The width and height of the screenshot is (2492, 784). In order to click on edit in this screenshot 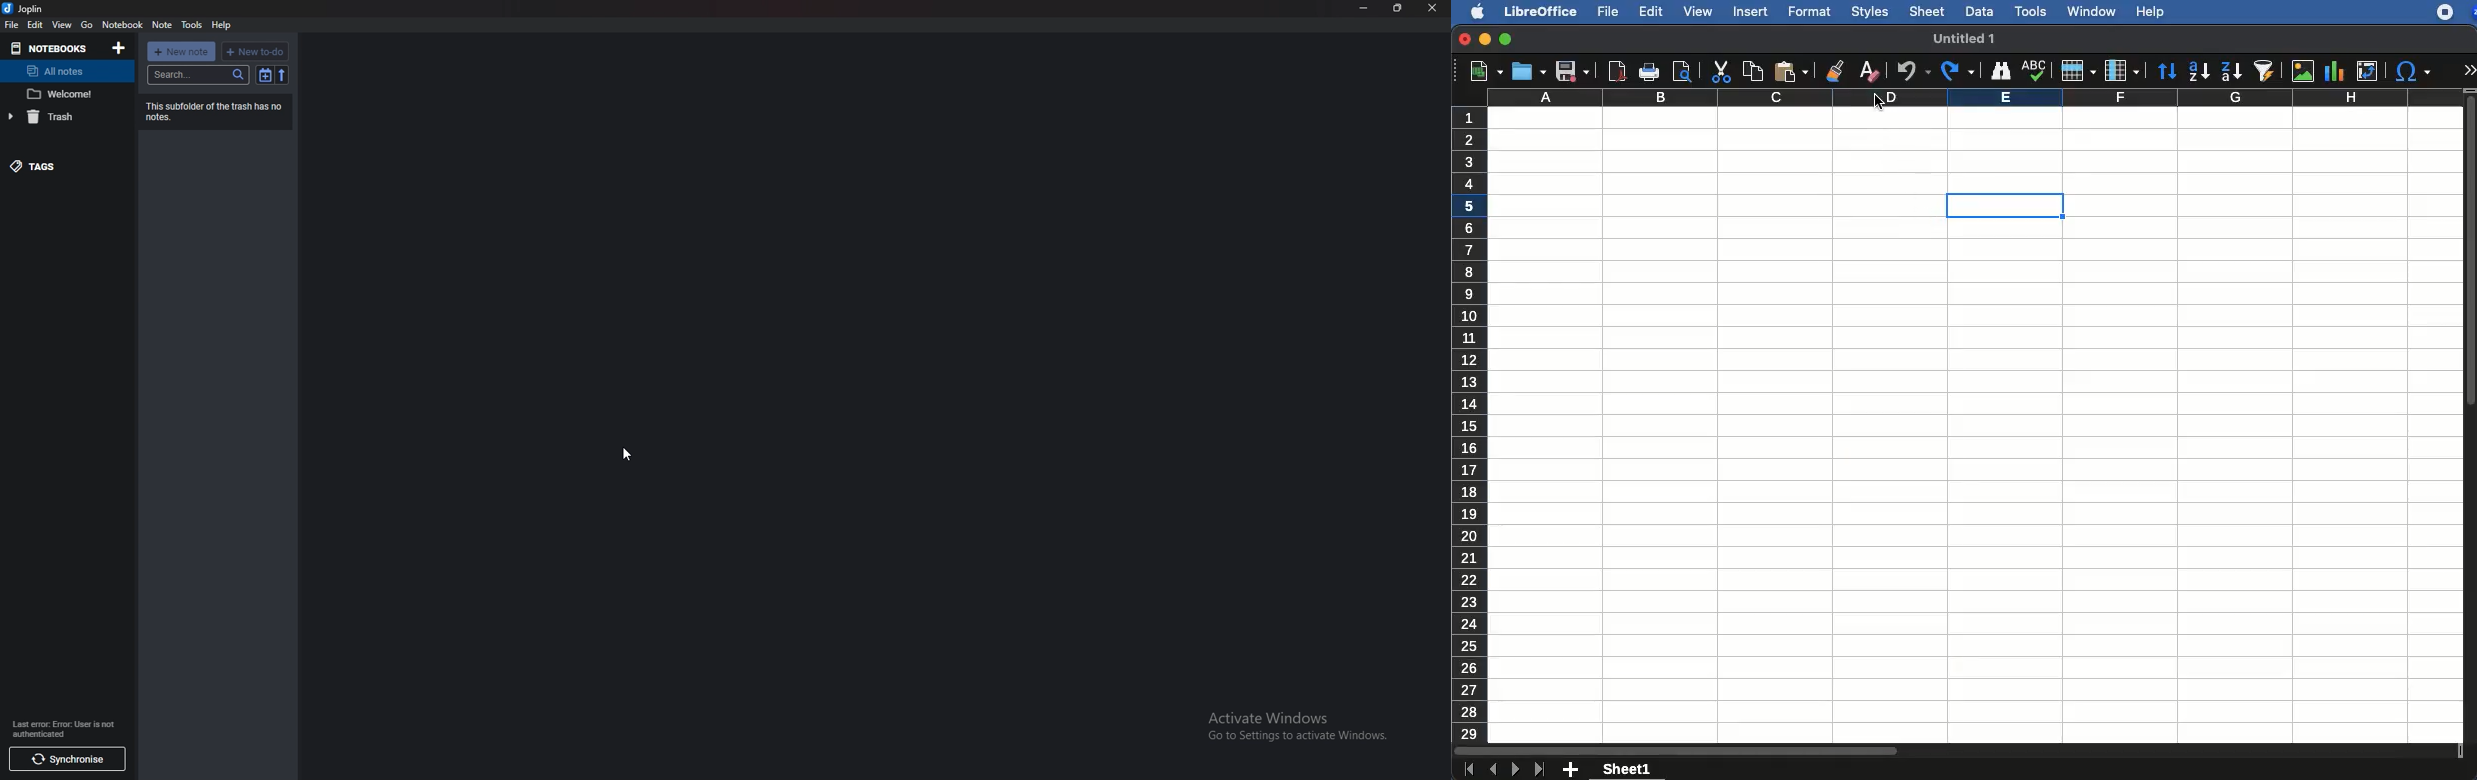, I will do `click(36, 25)`.